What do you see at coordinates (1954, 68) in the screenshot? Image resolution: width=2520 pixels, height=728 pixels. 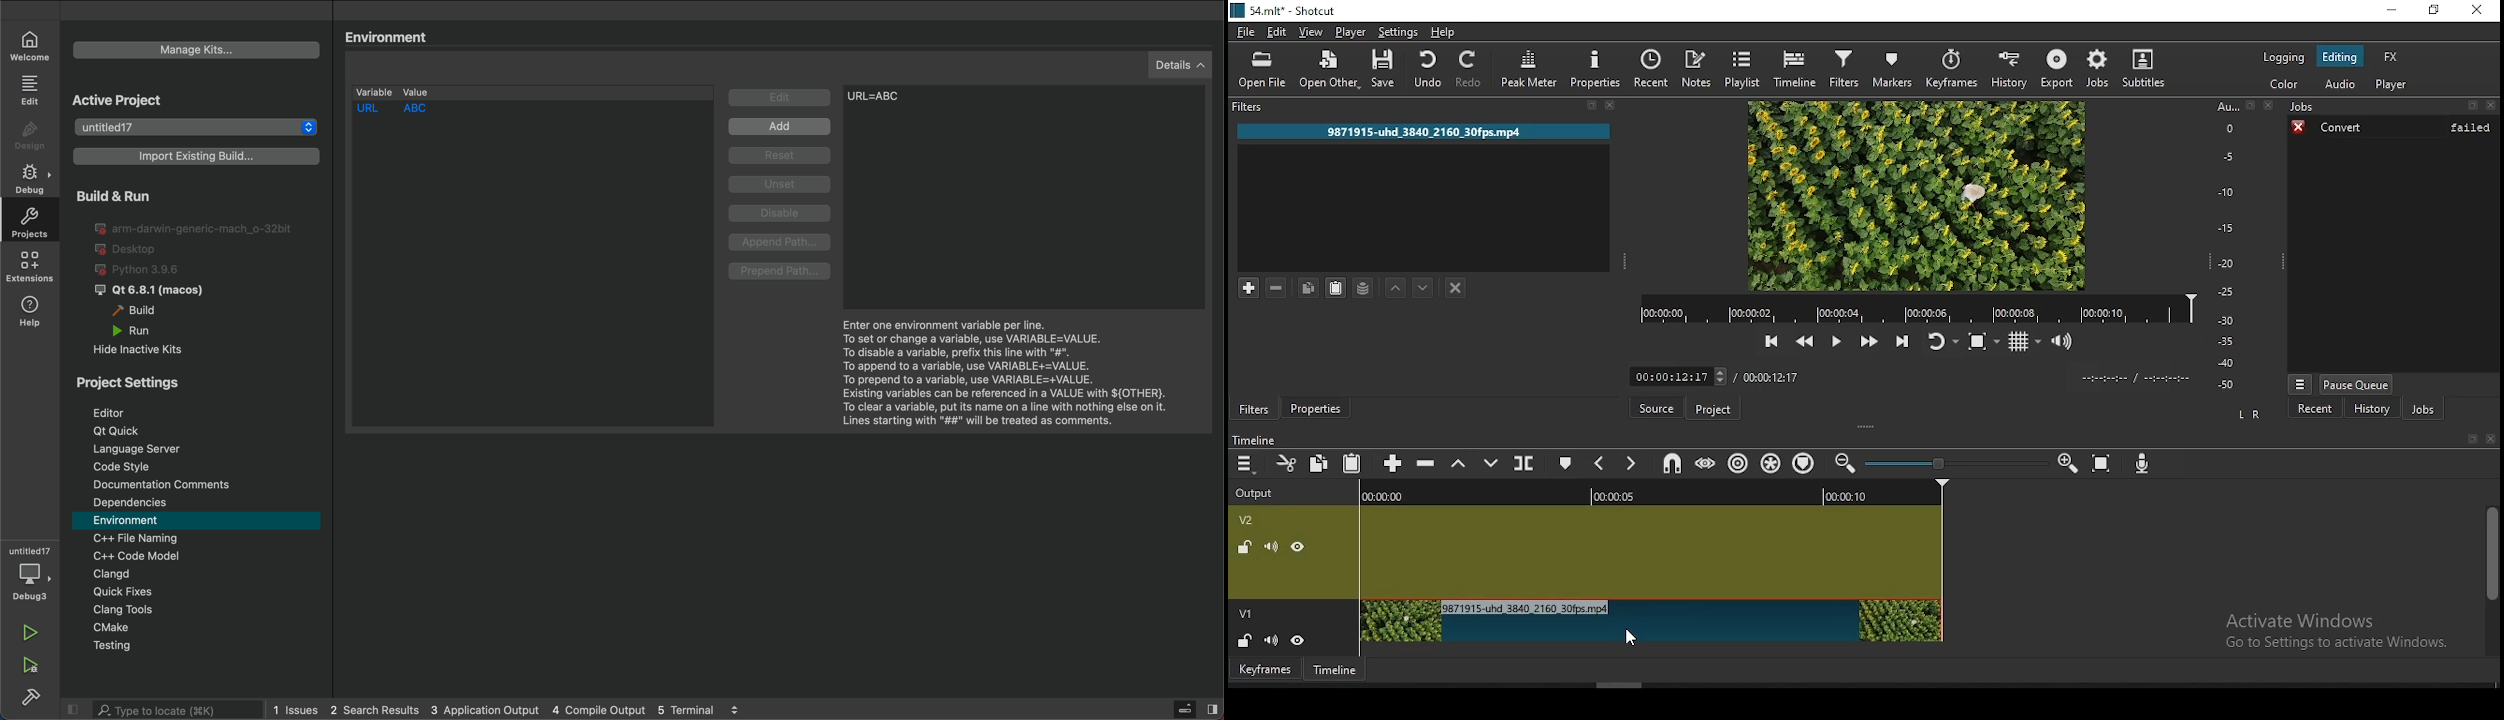 I see `keyframes` at bounding box center [1954, 68].